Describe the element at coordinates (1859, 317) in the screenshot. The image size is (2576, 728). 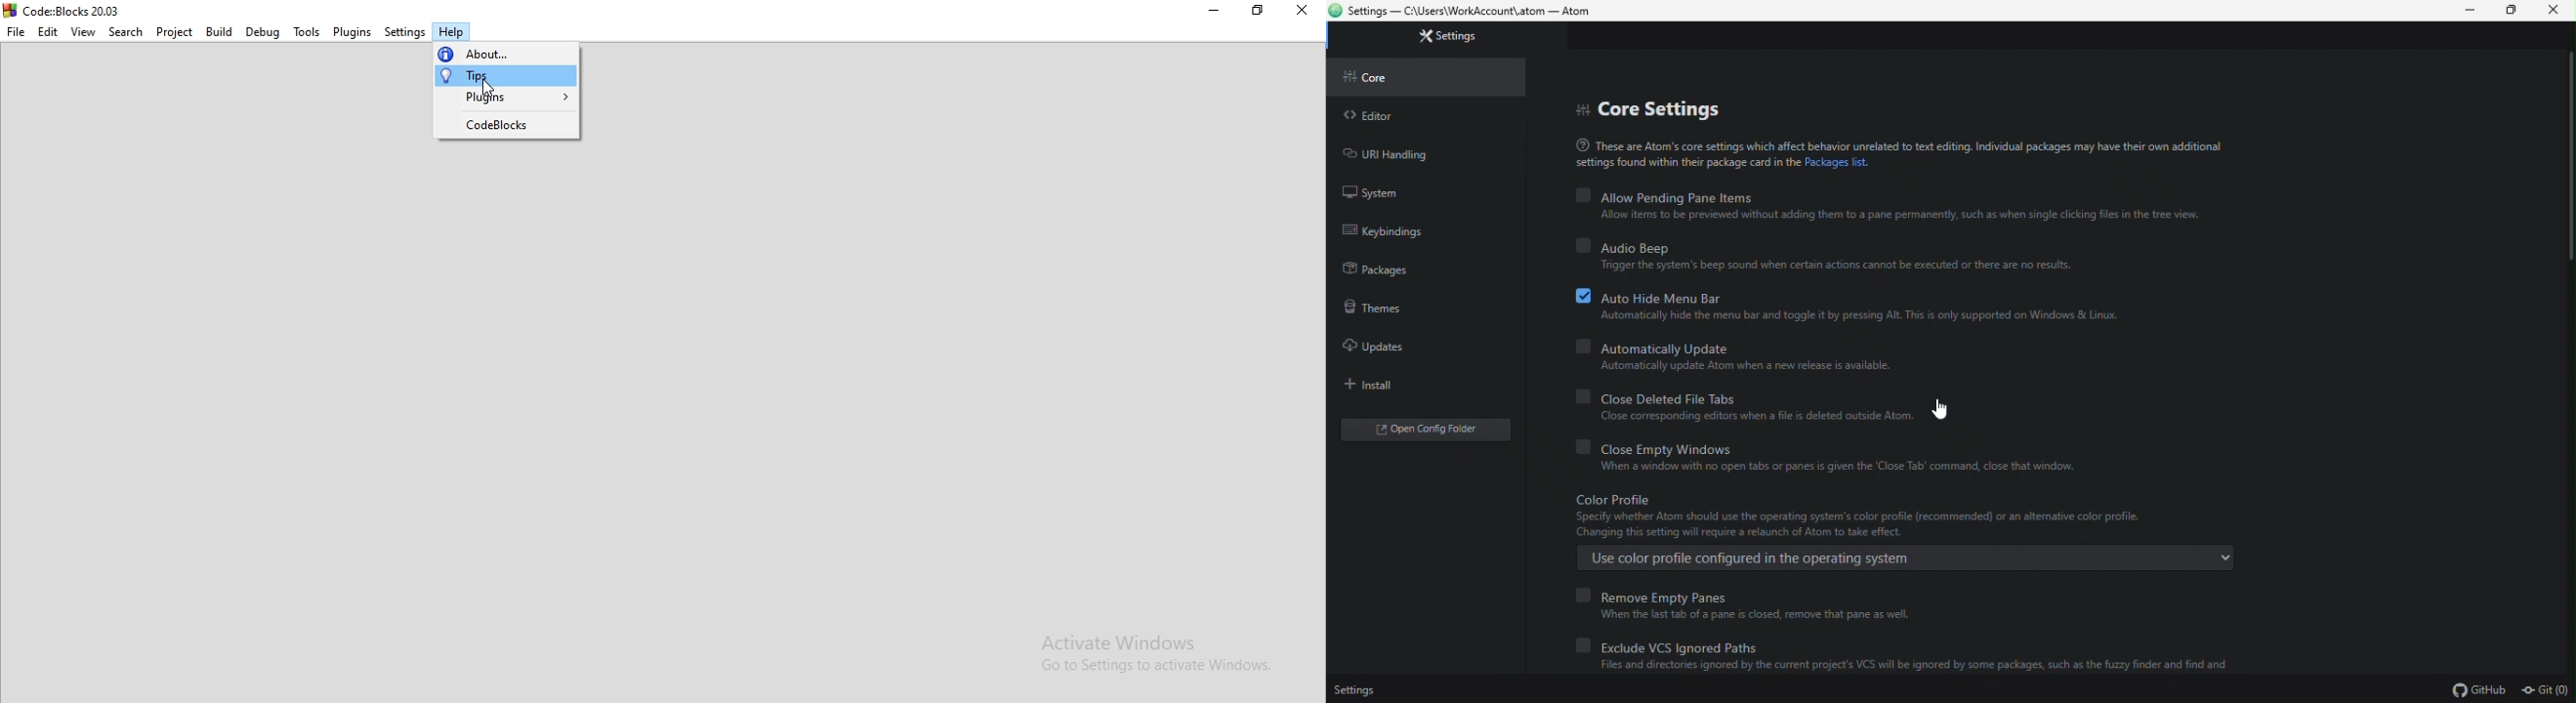
I see `Automatically hide the men bar and toggle it by pressing A This i only supported on Windows & Linux.` at that location.